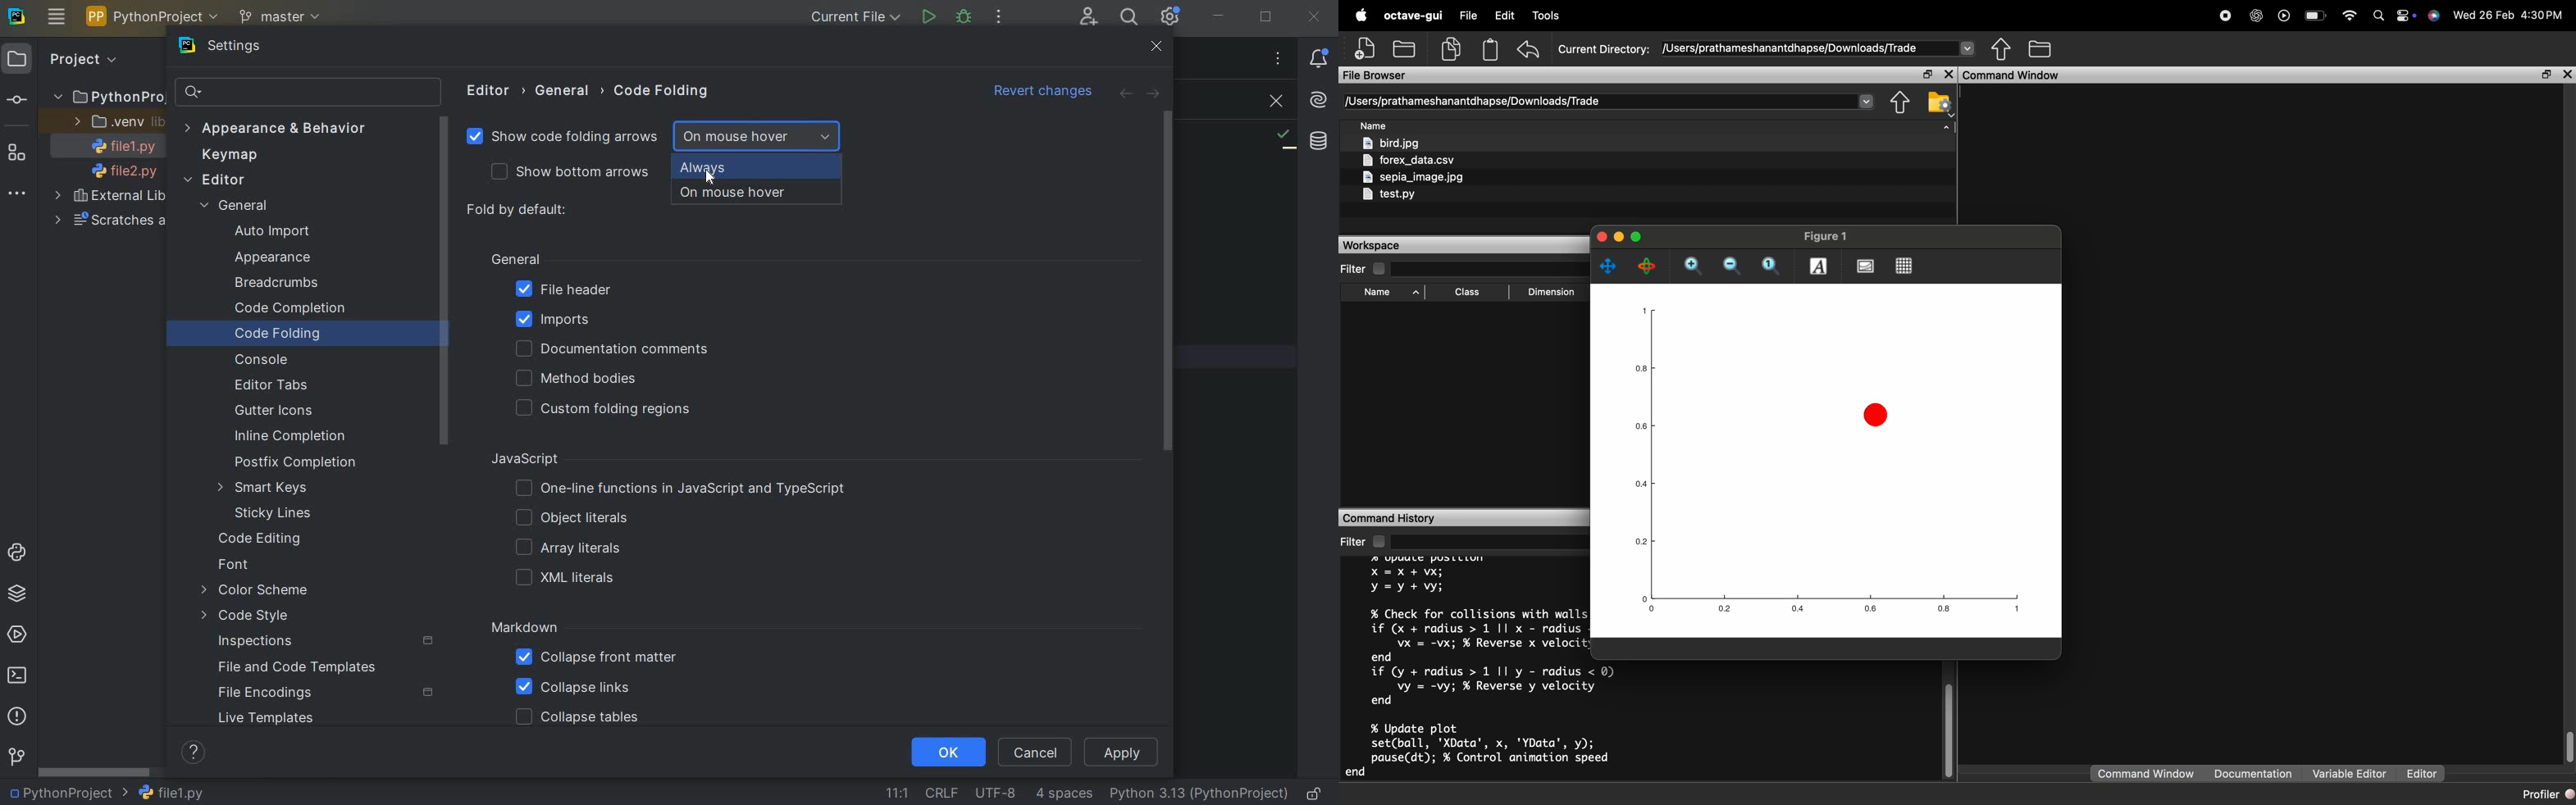 The image size is (2576, 812). What do you see at coordinates (2226, 15) in the screenshot?
I see `stop recording` at bounding box center [2226, 15].